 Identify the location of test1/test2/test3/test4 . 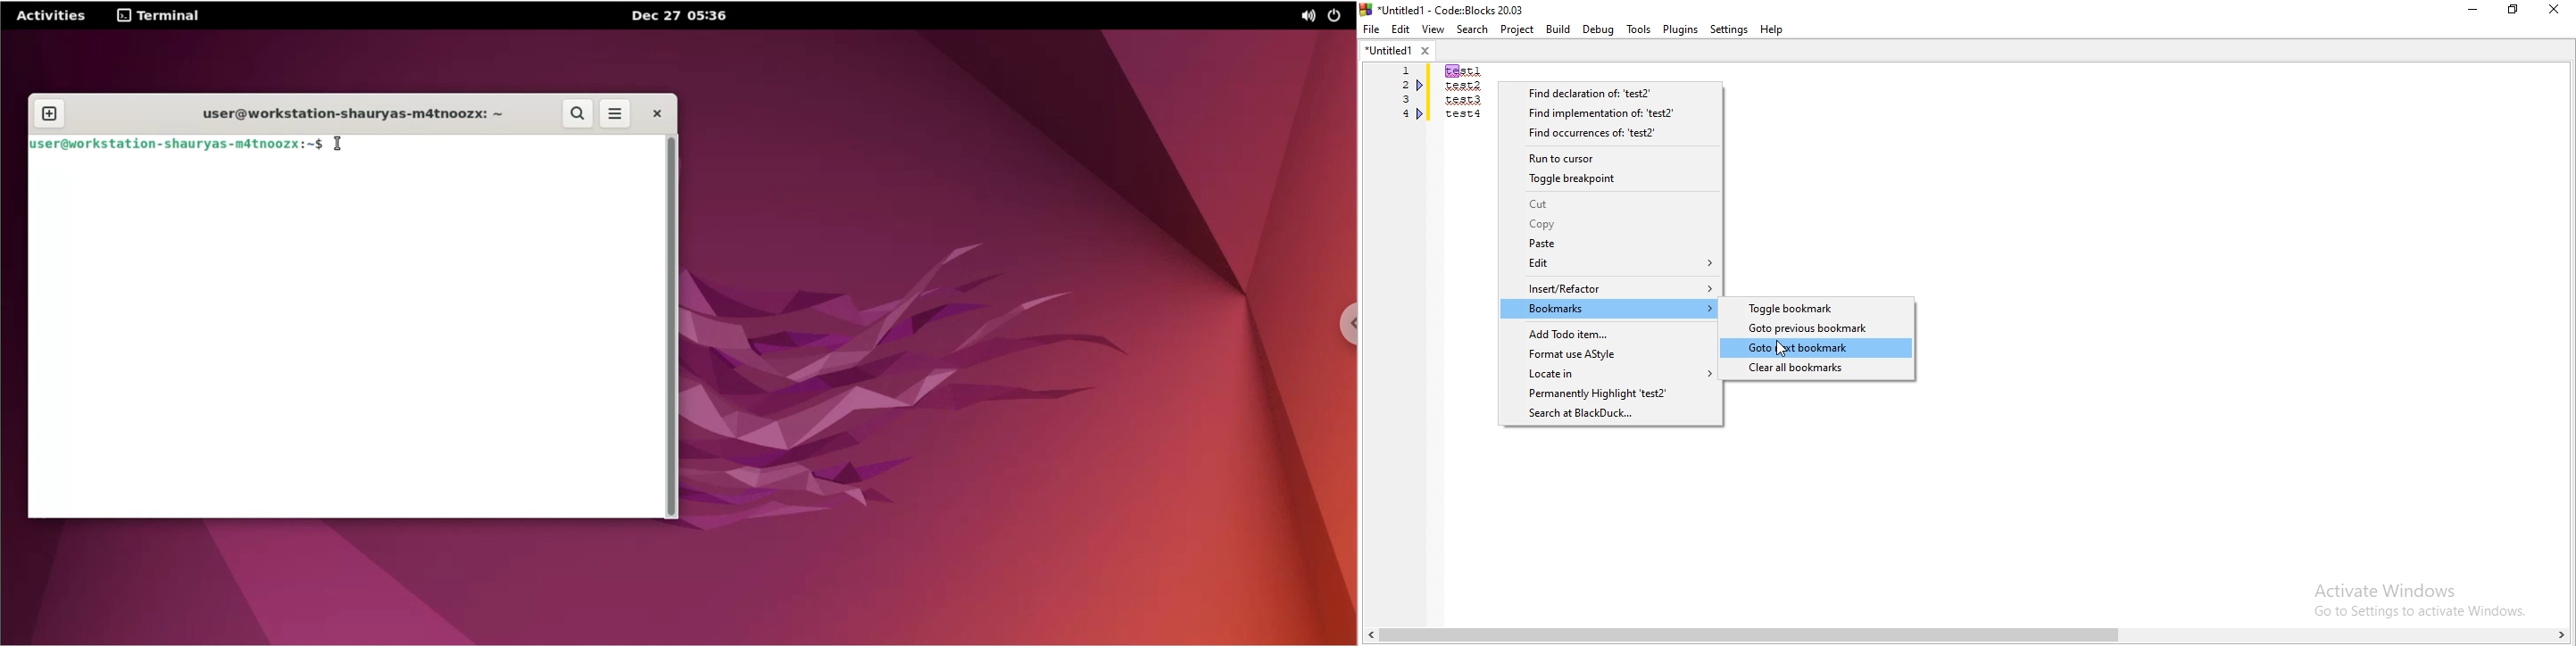
(1462, 94).